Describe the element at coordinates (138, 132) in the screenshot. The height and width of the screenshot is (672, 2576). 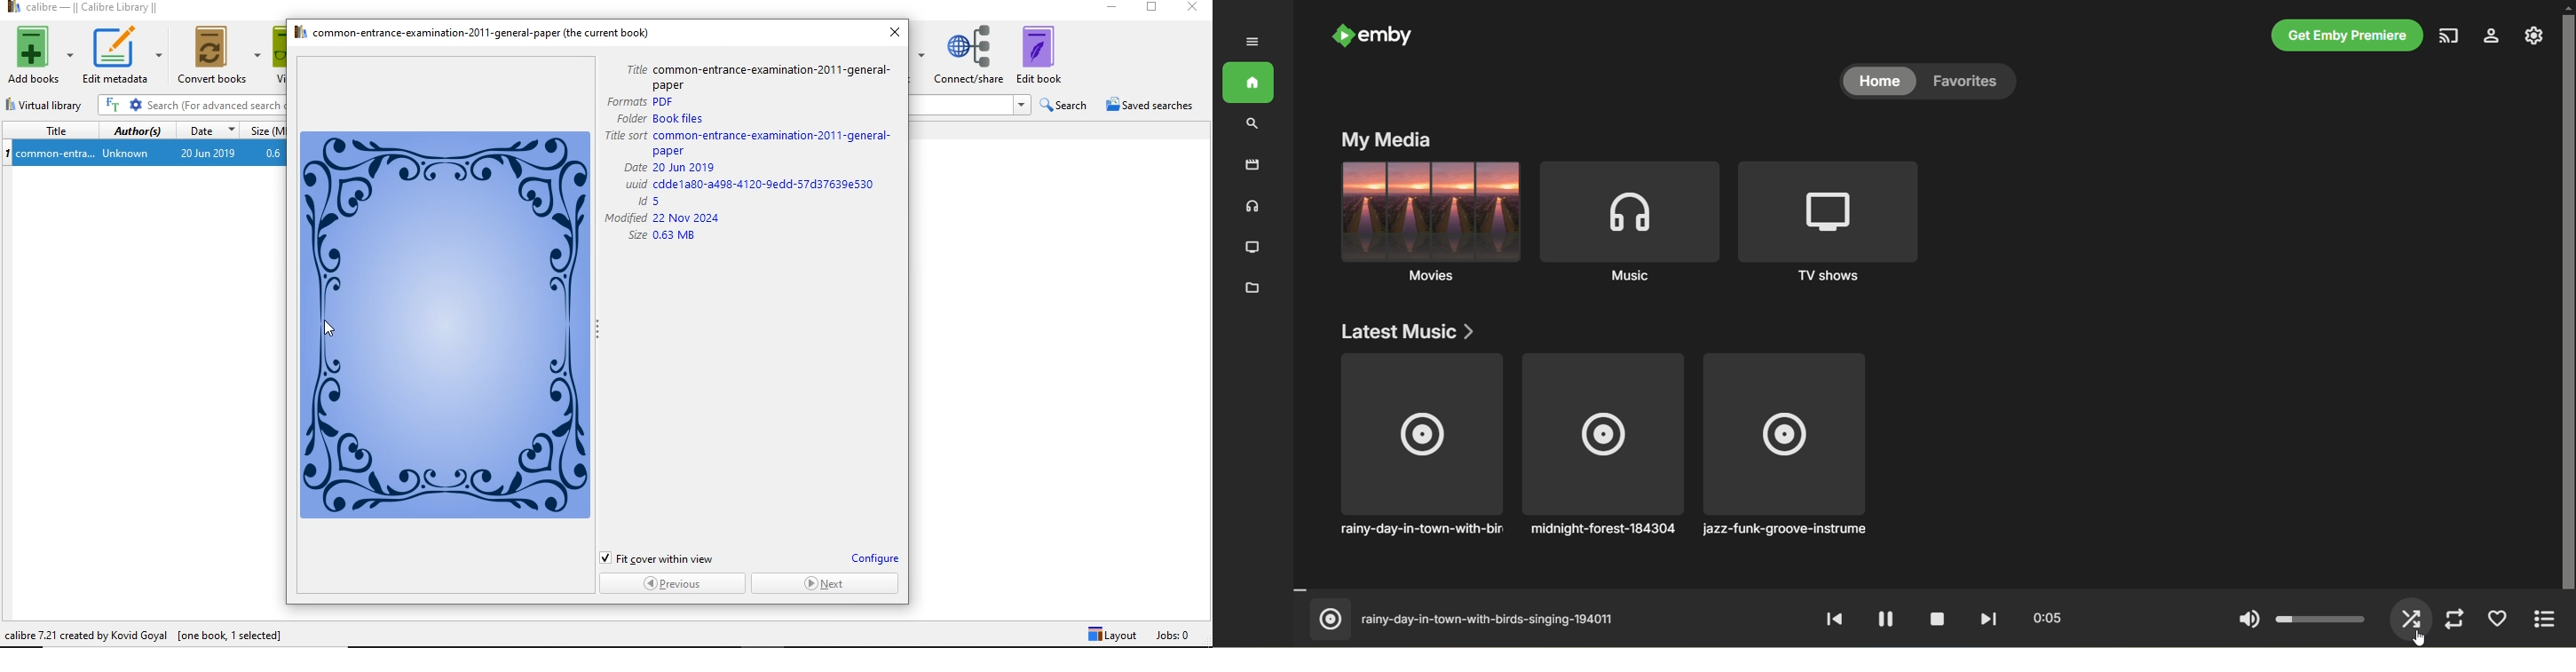
I see `author(s)` at that location.